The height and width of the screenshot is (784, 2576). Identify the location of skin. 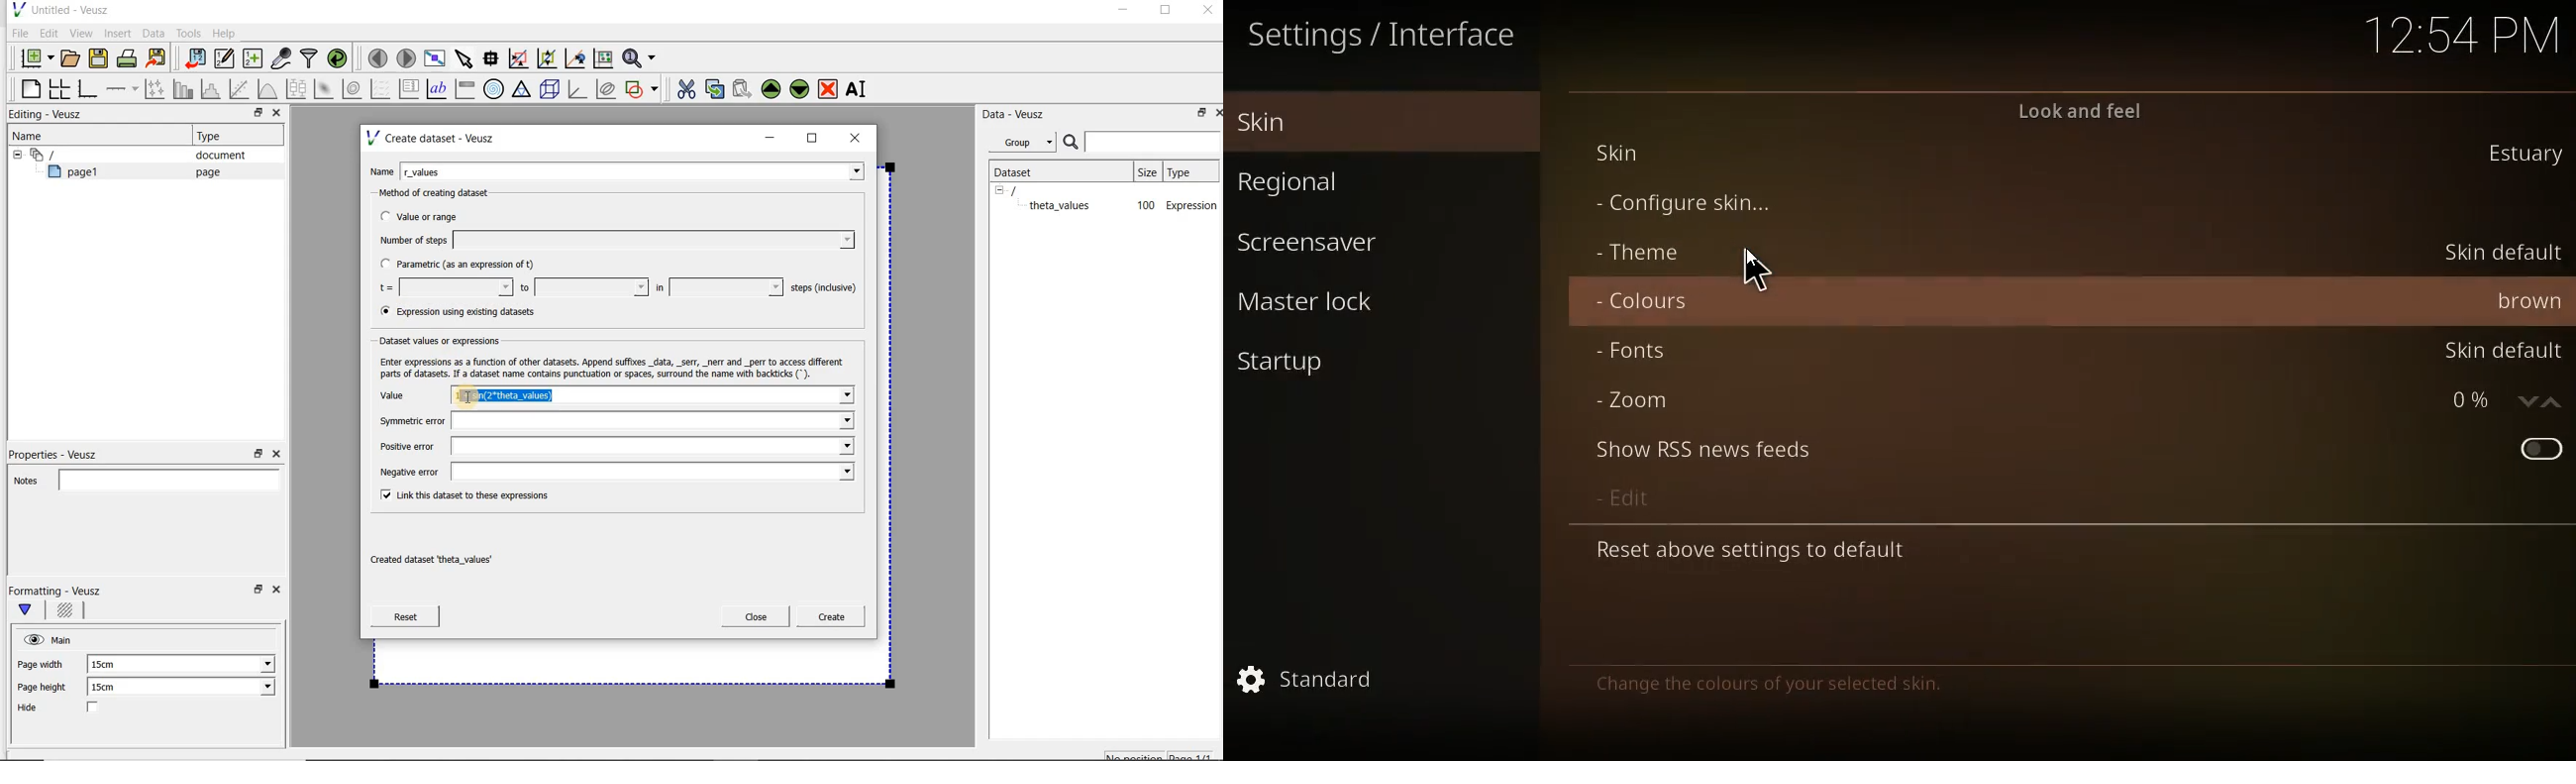
(1630, 153).